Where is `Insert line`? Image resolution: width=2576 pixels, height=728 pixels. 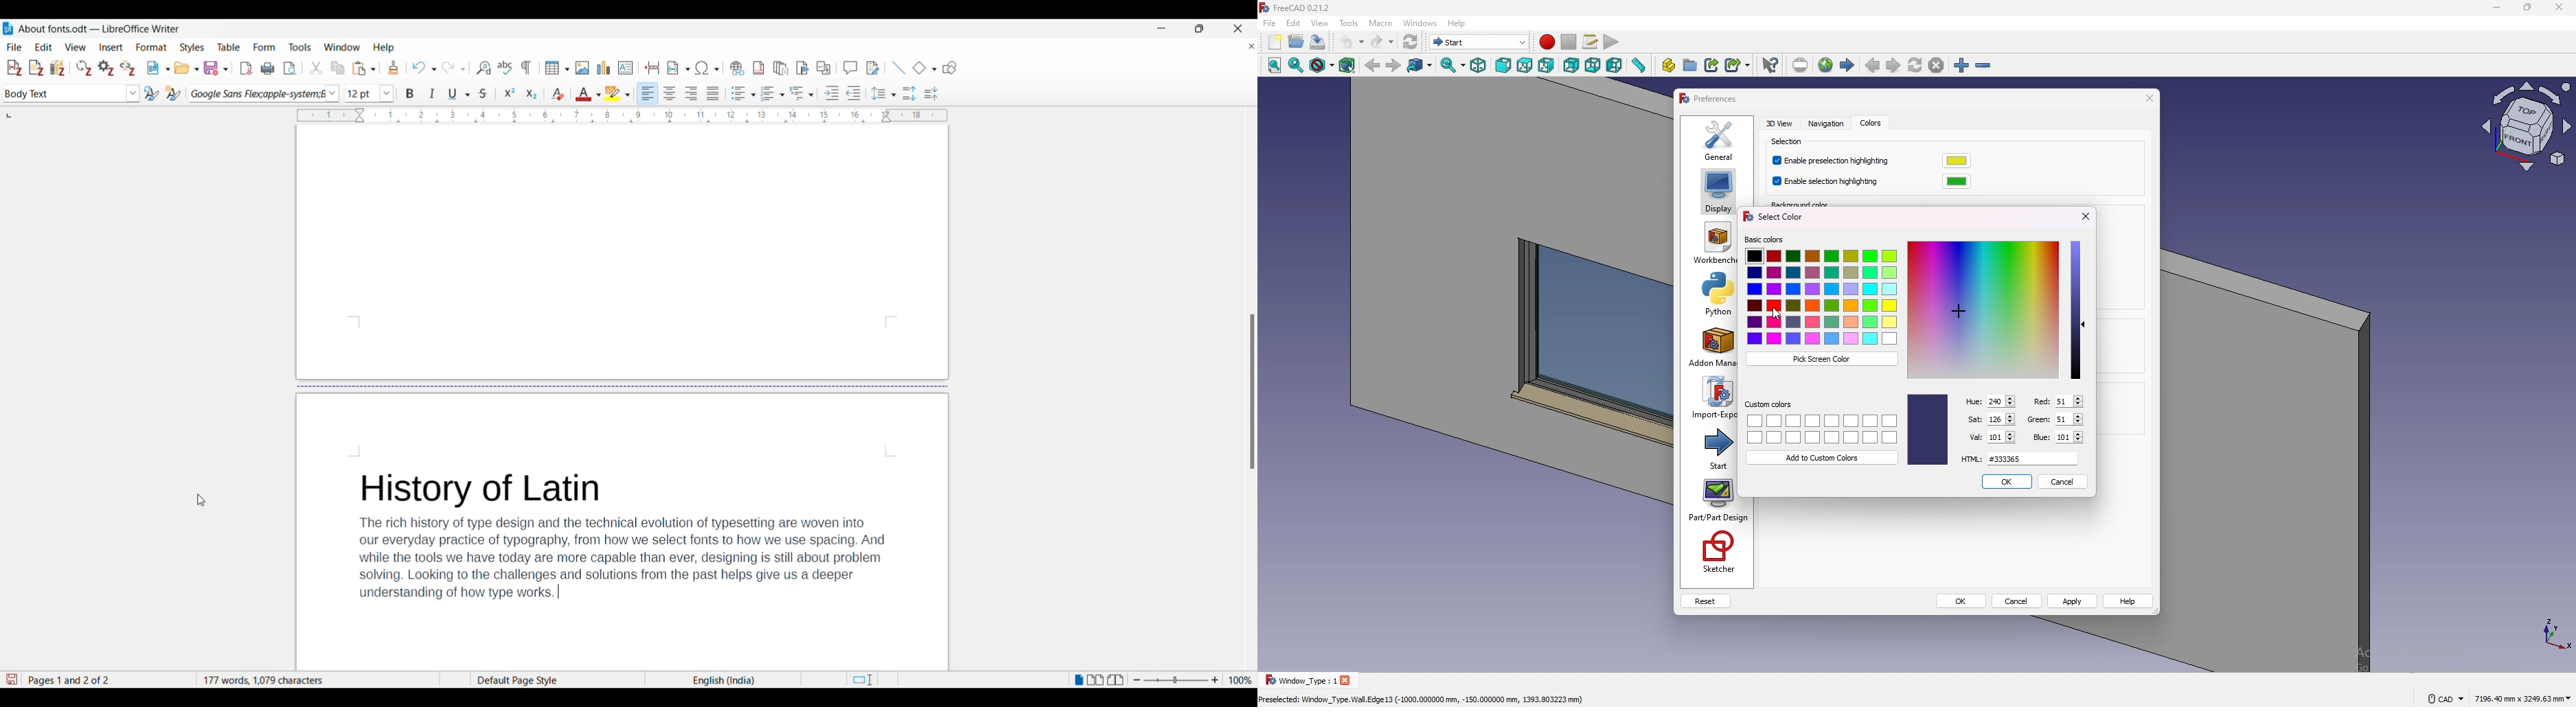 Insert line is located at coordinates (899, 68).